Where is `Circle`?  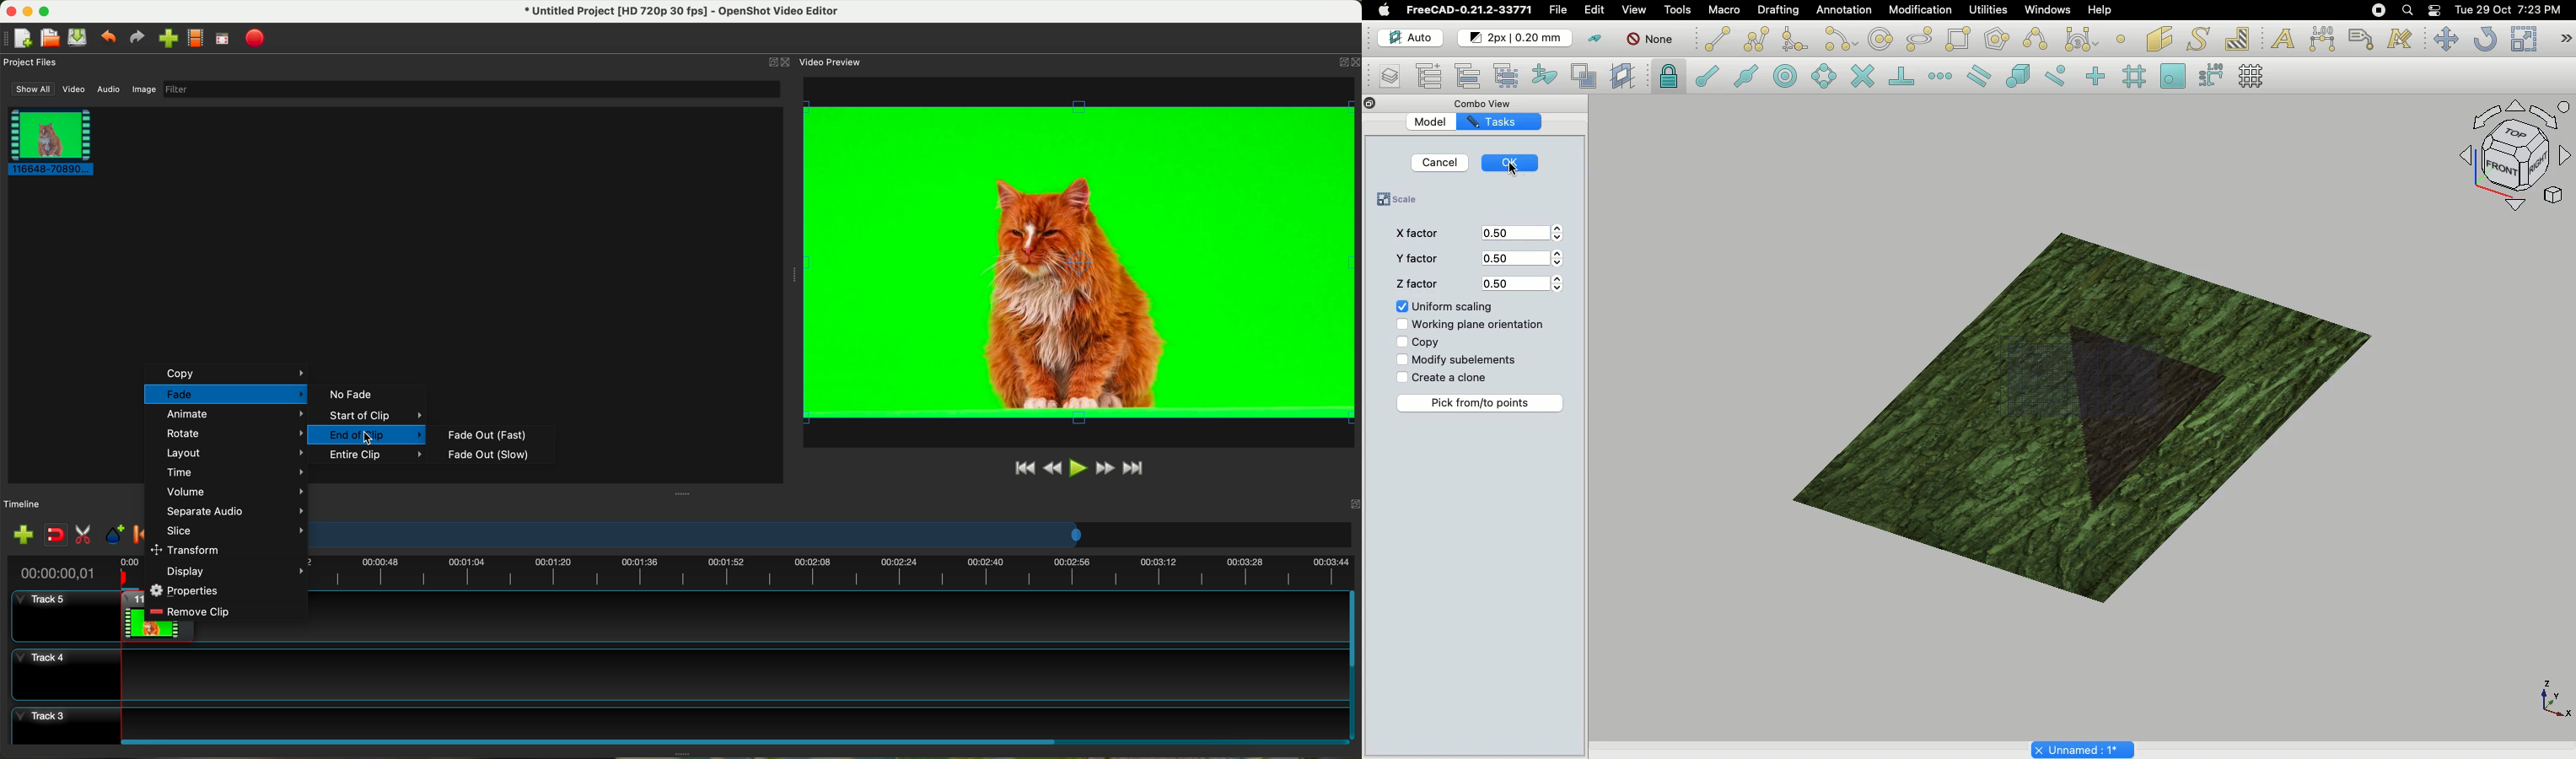 Circle is located at coordinates (1880, 39).